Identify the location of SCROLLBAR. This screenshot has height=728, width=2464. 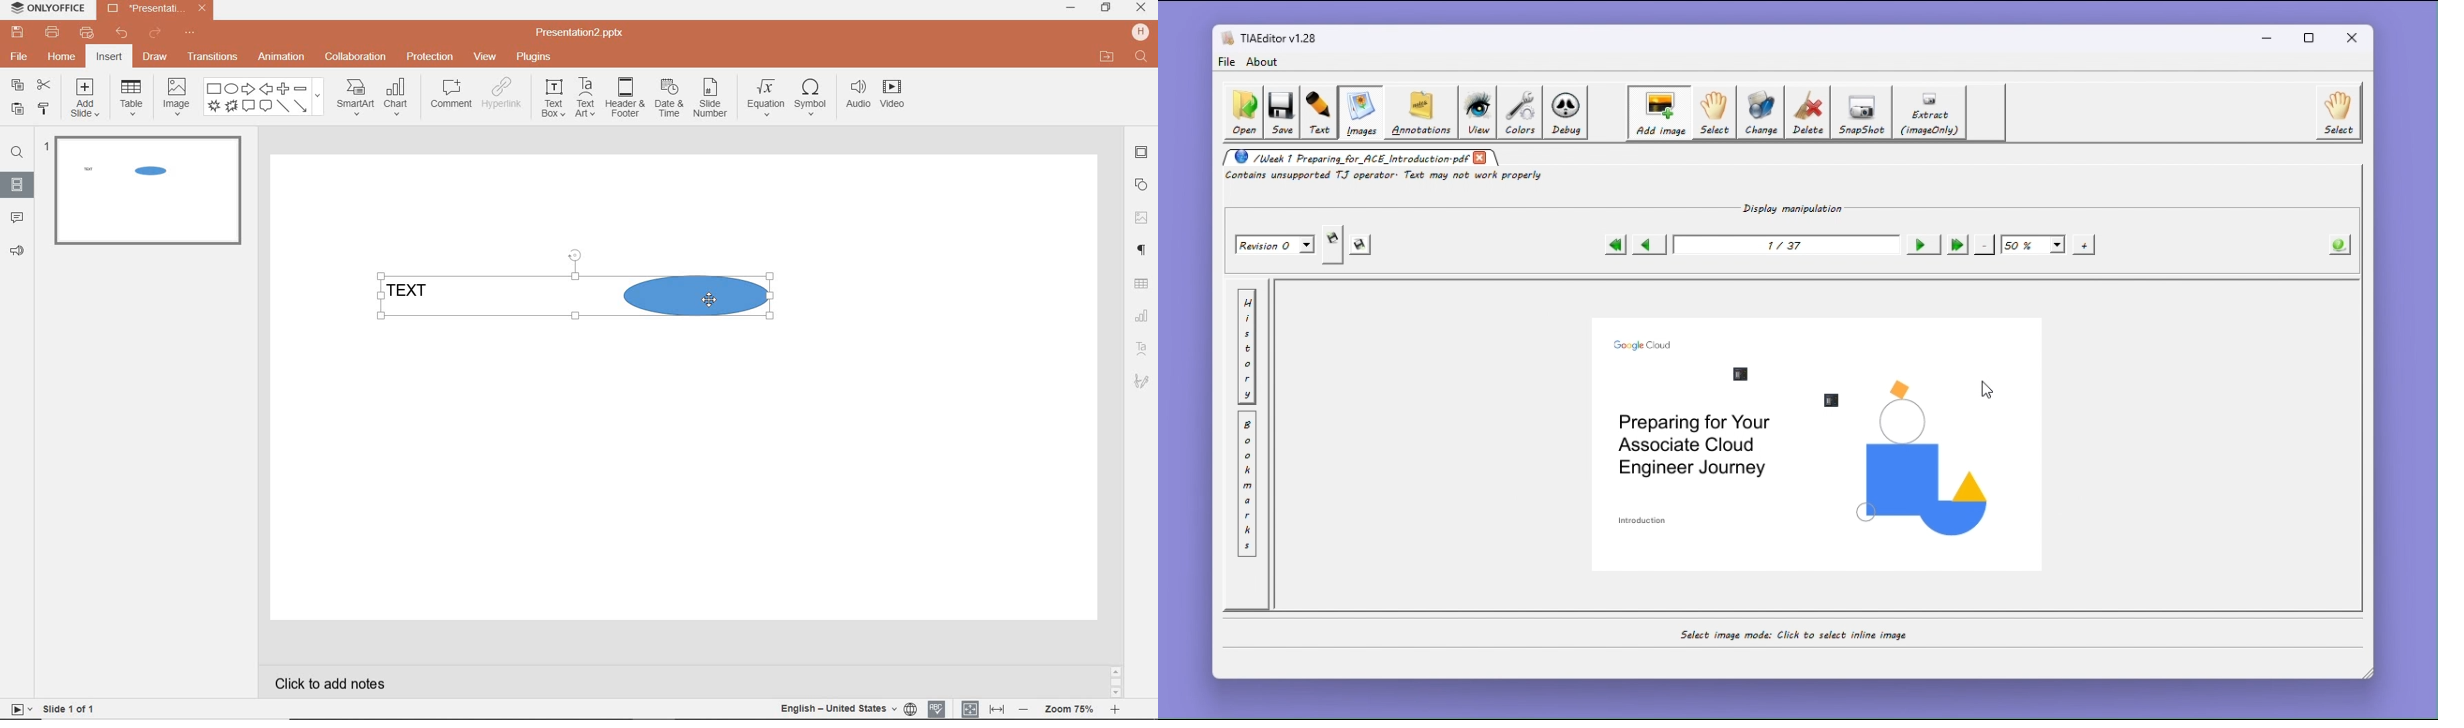
(1117, 681).